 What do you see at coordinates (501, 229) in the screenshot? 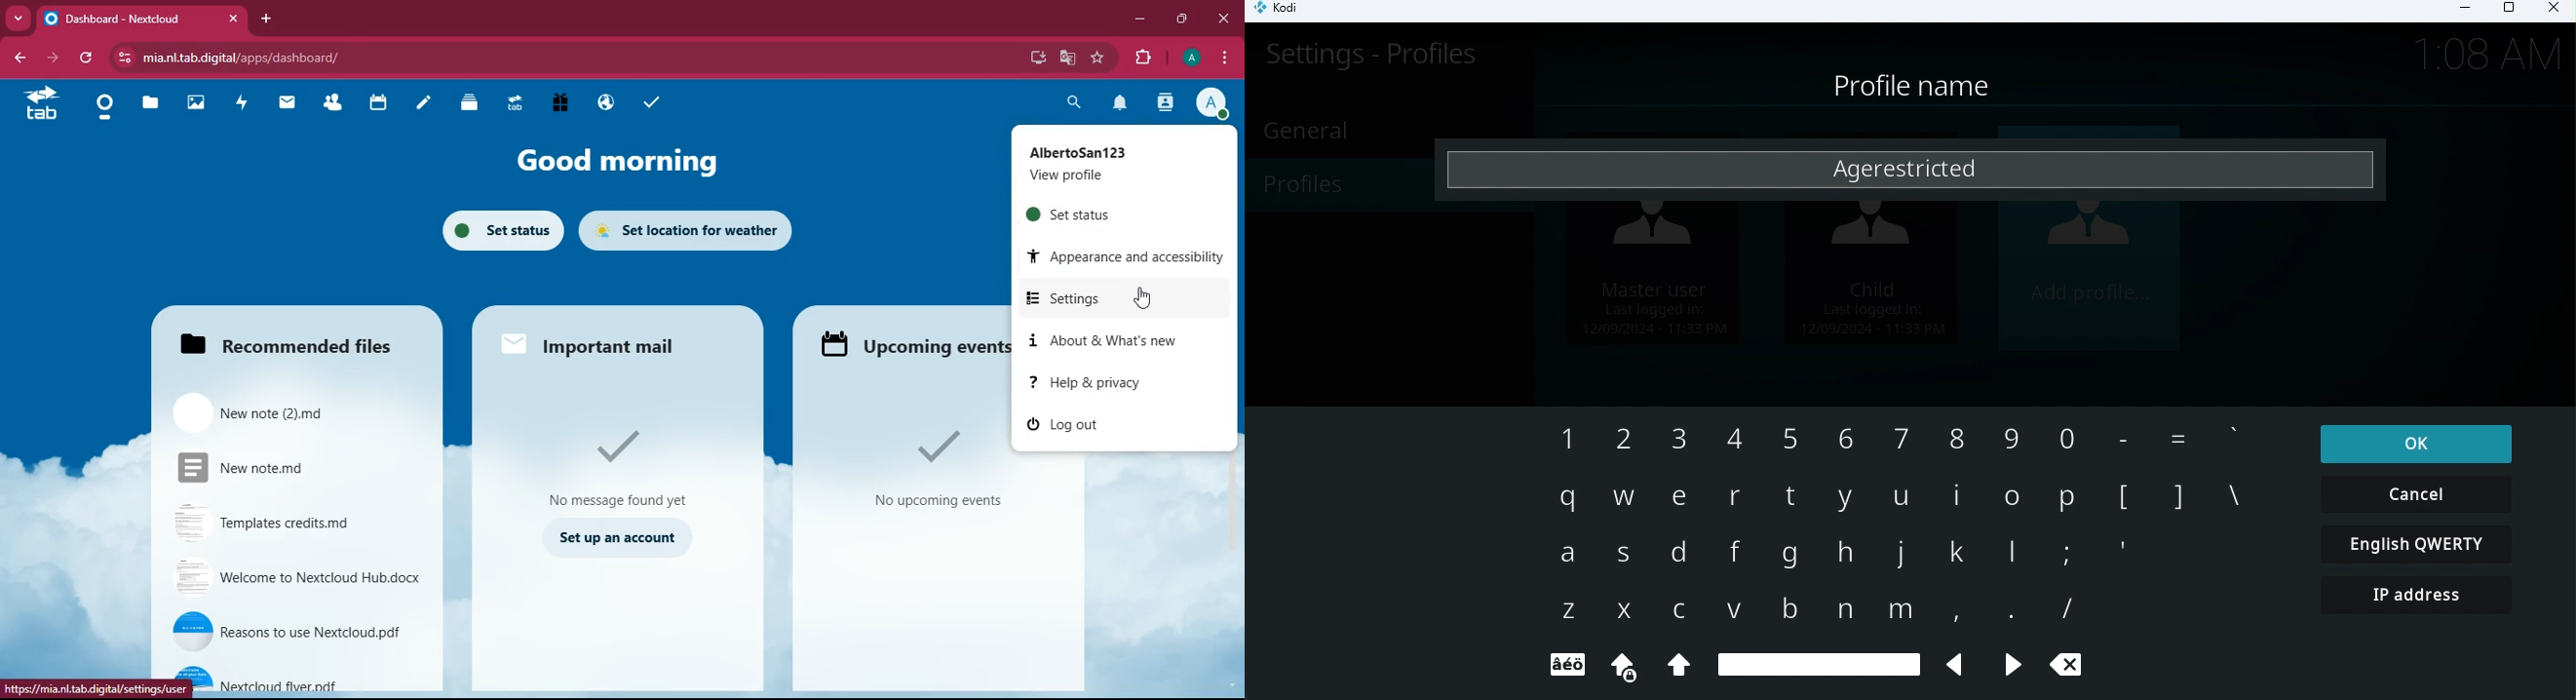
I see `set status` at bounding box center [501, 229].